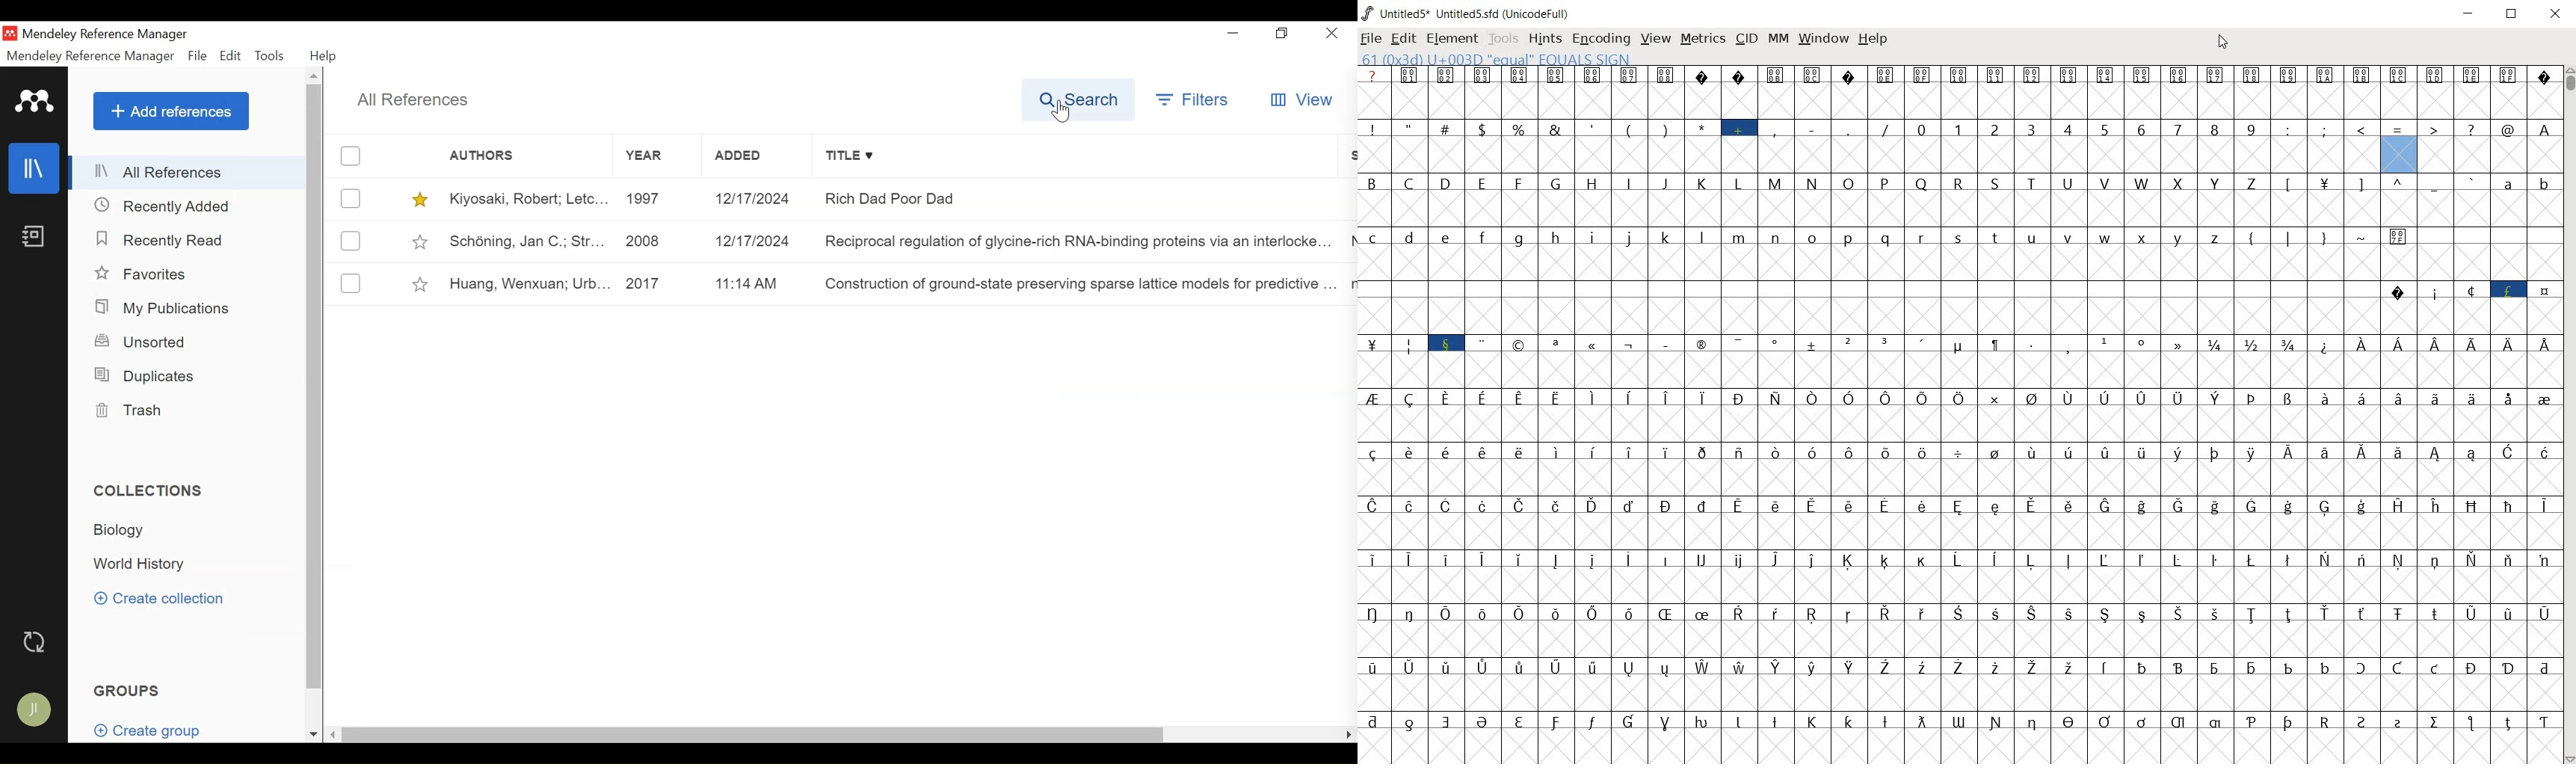  Describe the element at coordinates (1079, 239) in the screenshot. I see `Reciprocal regulation of glycine-rich RNA-binding proteins via interlocked..` at that location.